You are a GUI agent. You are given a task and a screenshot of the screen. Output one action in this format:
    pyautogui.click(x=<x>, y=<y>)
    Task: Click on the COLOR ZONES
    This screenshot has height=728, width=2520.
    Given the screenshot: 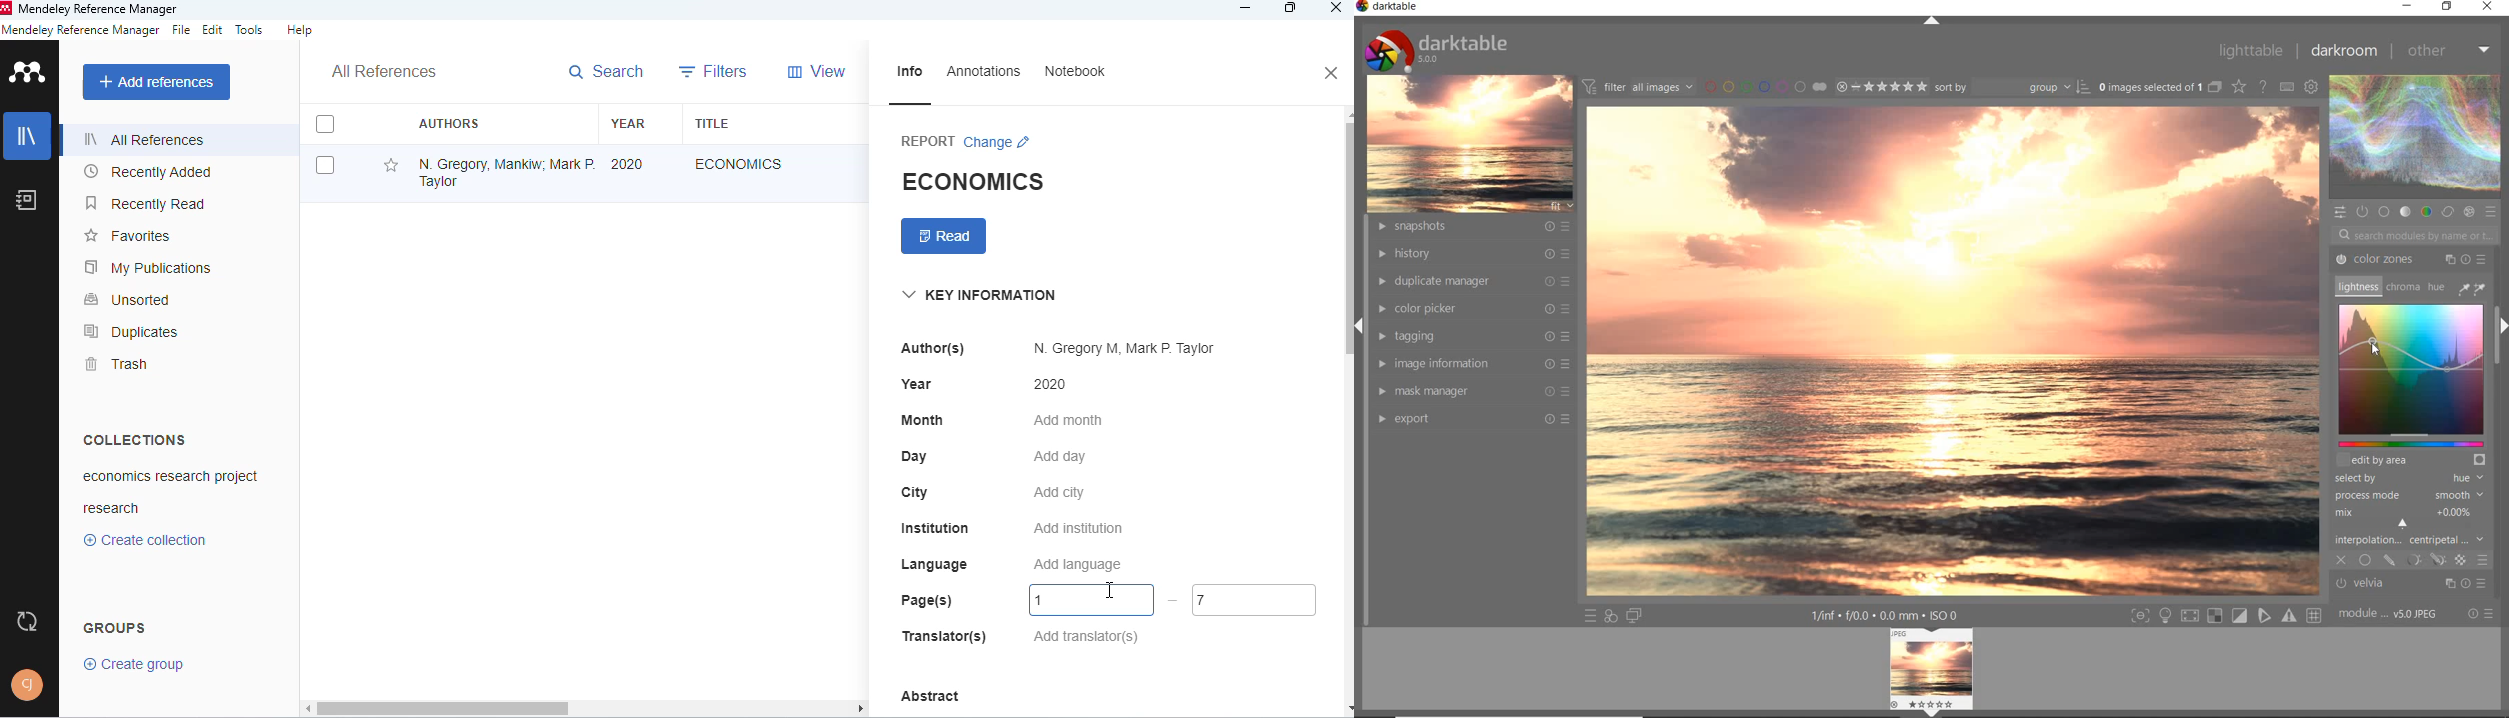 What is the action you would take?
    pyautogui.click(x=2411, y=259)
    